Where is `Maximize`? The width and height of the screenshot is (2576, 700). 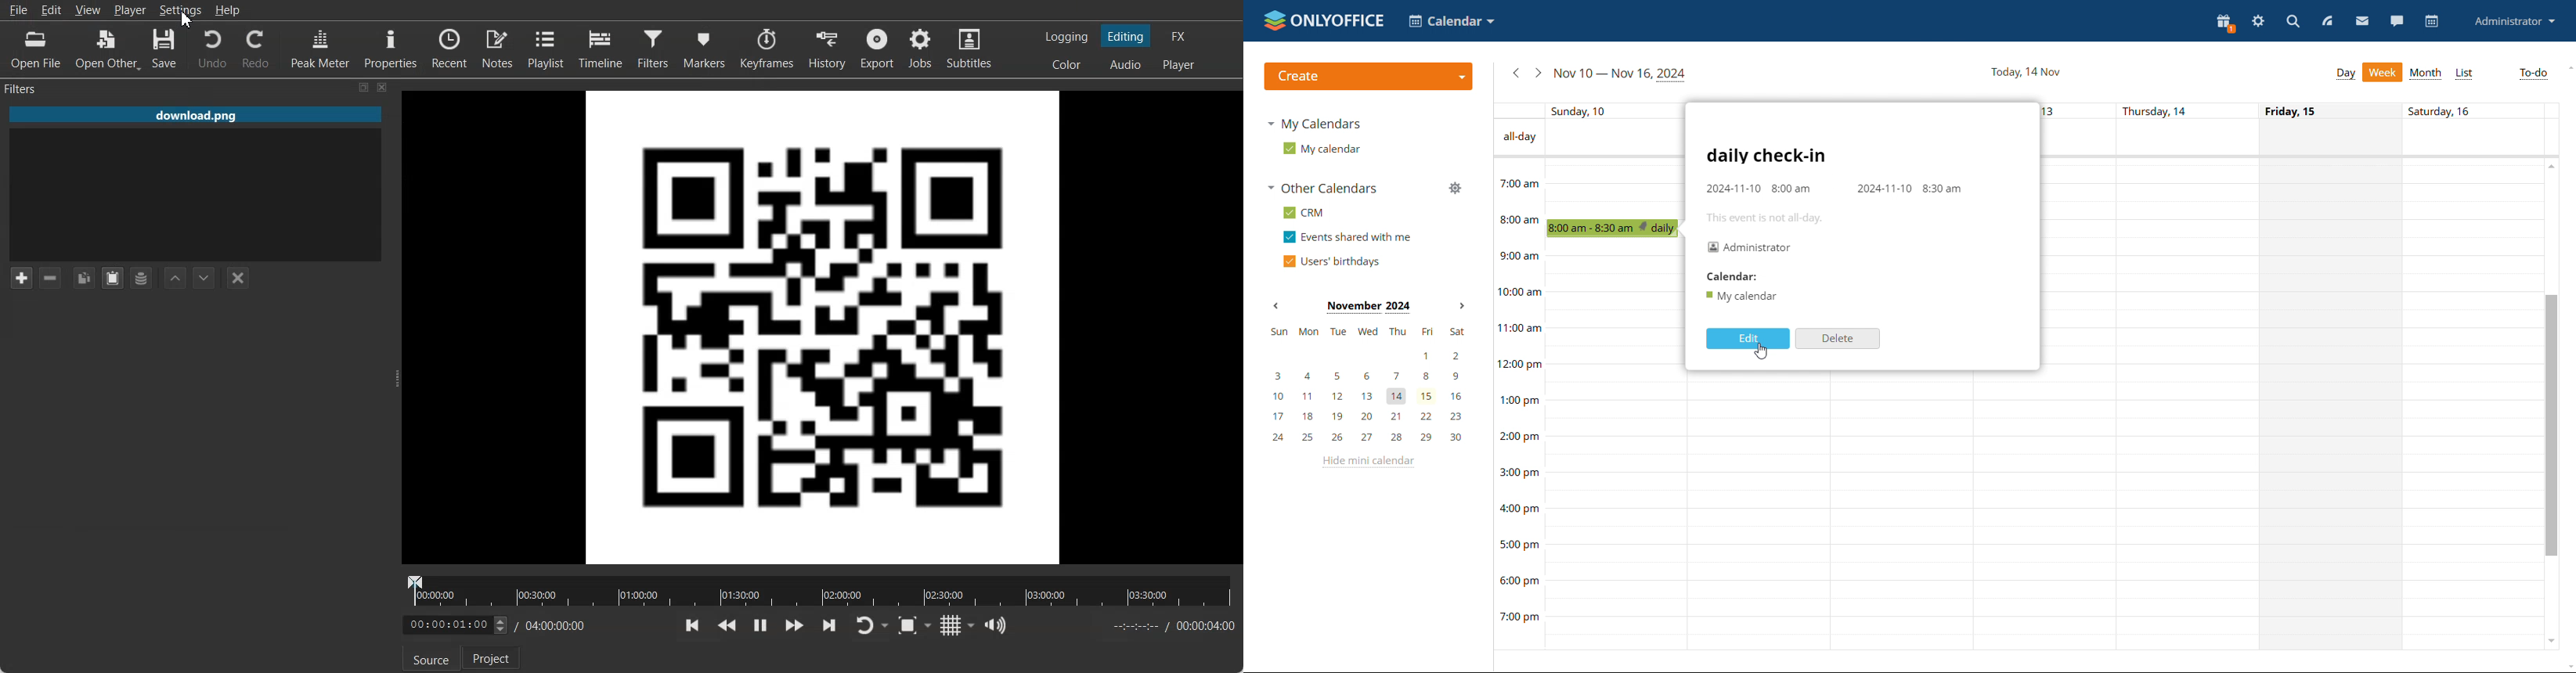
Maximize is located at coordinates (364, 87).